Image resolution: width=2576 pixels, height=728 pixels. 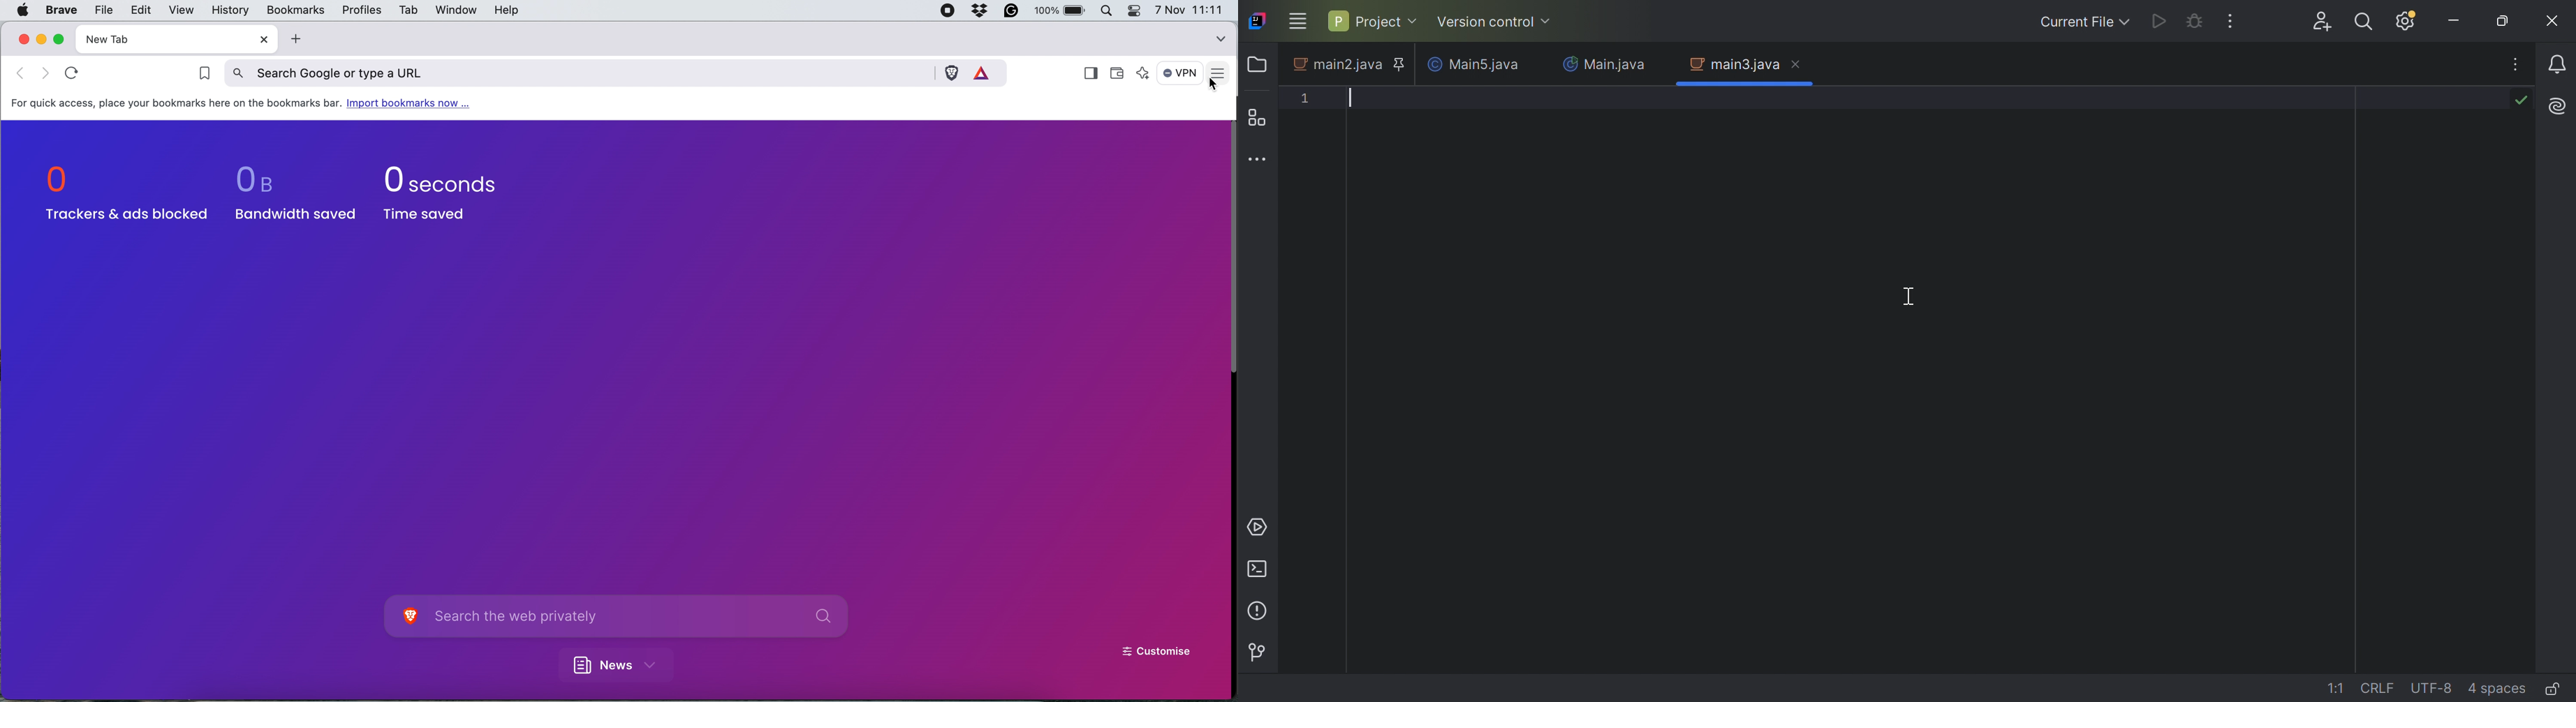 I want to click on grammarly, so click(x=1014, y=11).